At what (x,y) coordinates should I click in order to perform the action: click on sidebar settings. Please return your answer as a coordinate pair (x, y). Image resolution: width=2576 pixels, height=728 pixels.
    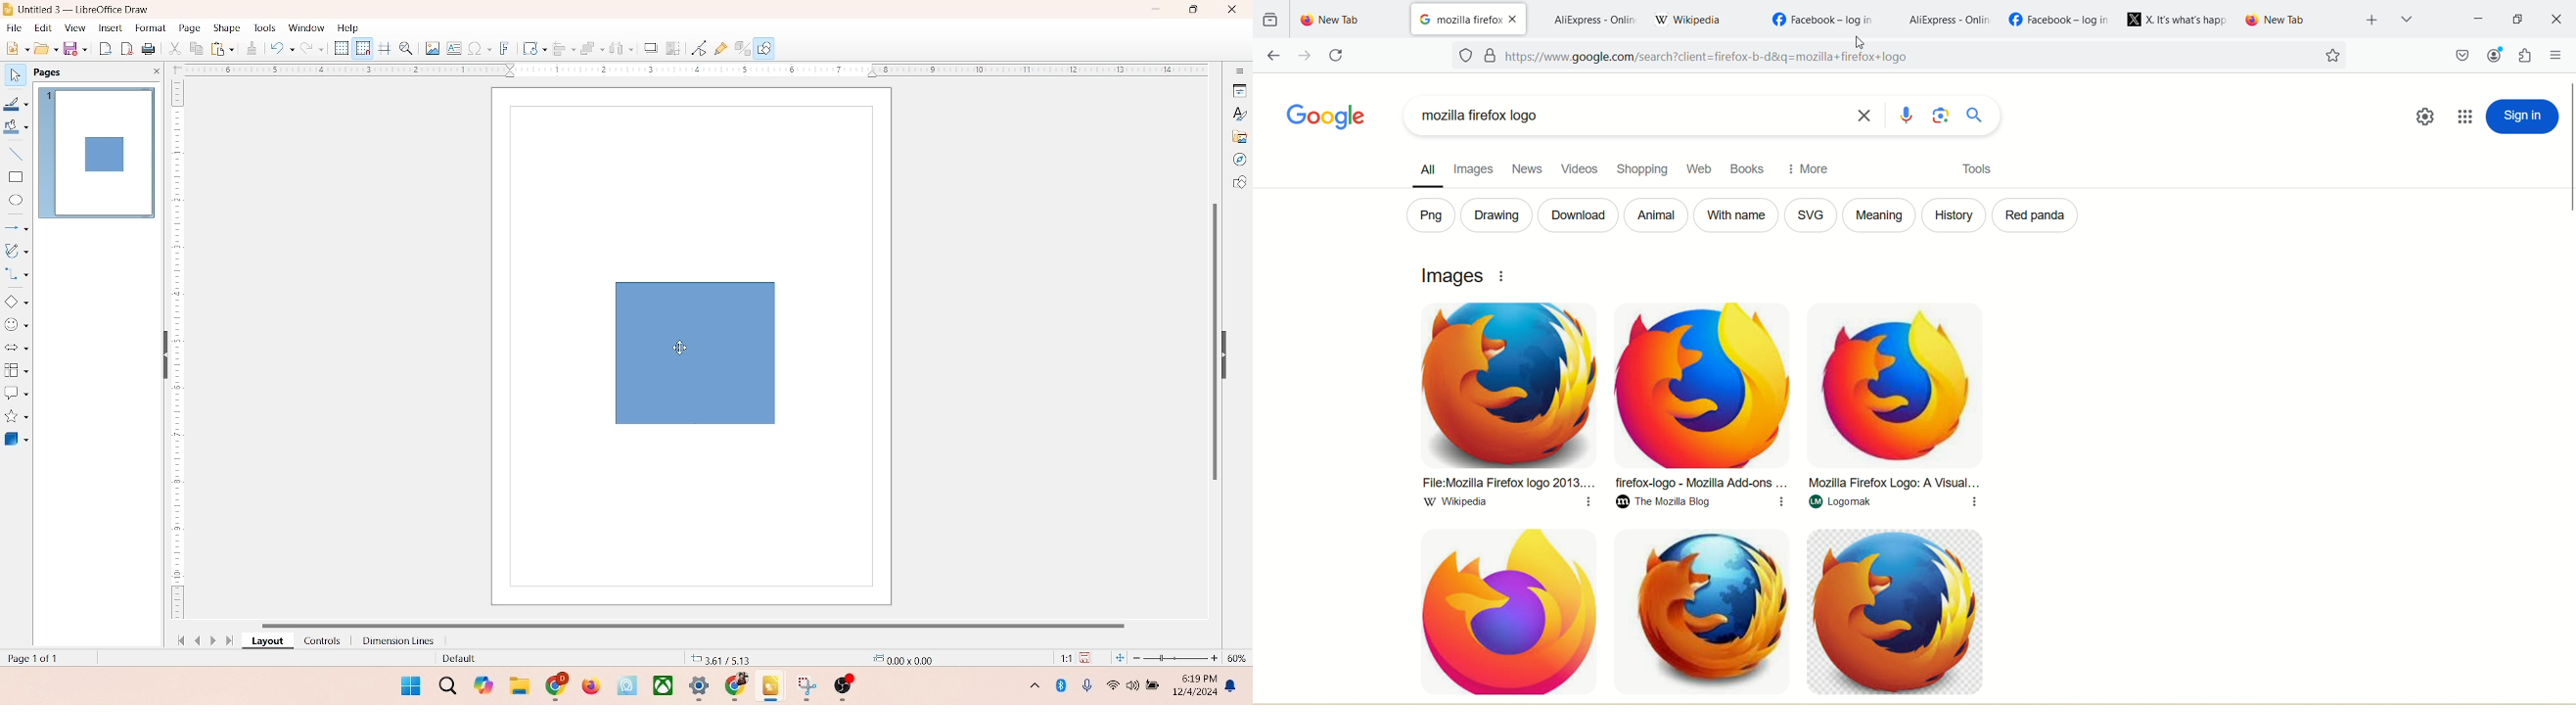
    Looking at the image, I should click on (1239, 71).